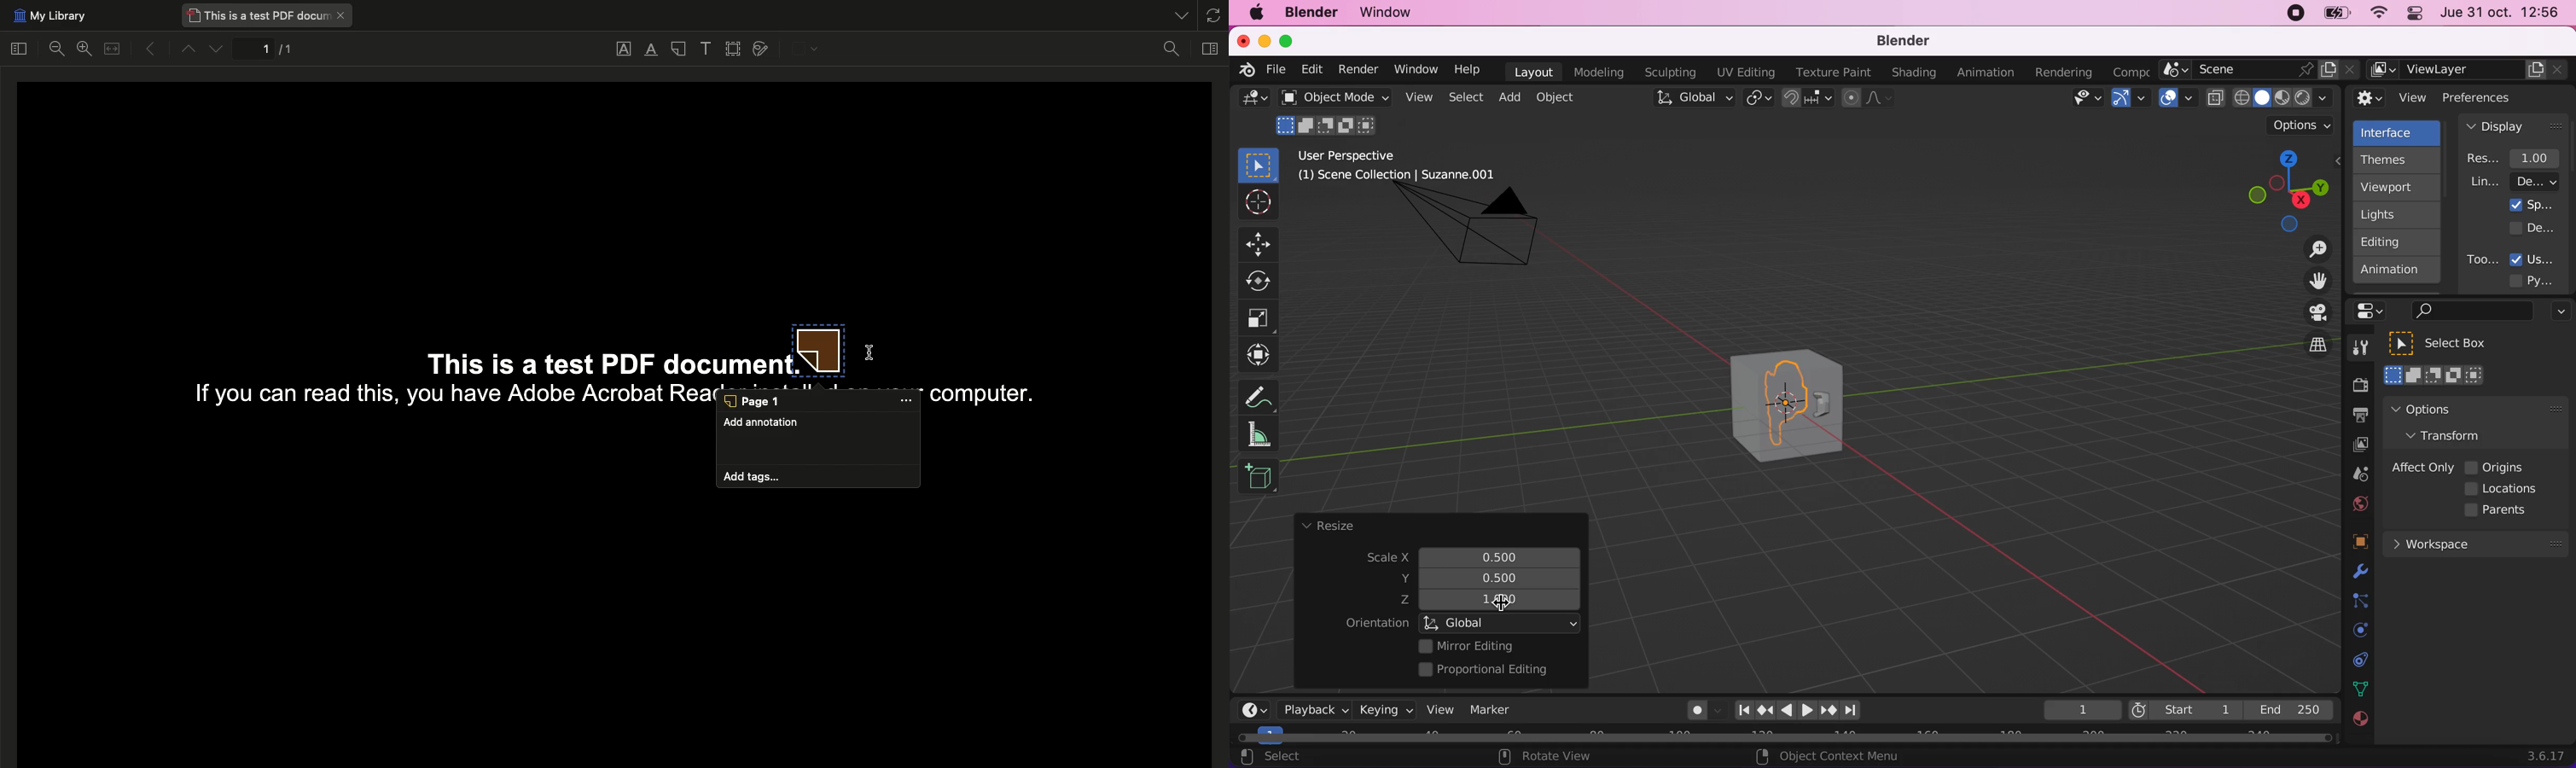 The height and width of the screenshot is (784, 2576). I want to click on active workspace, so click(2127, 71).